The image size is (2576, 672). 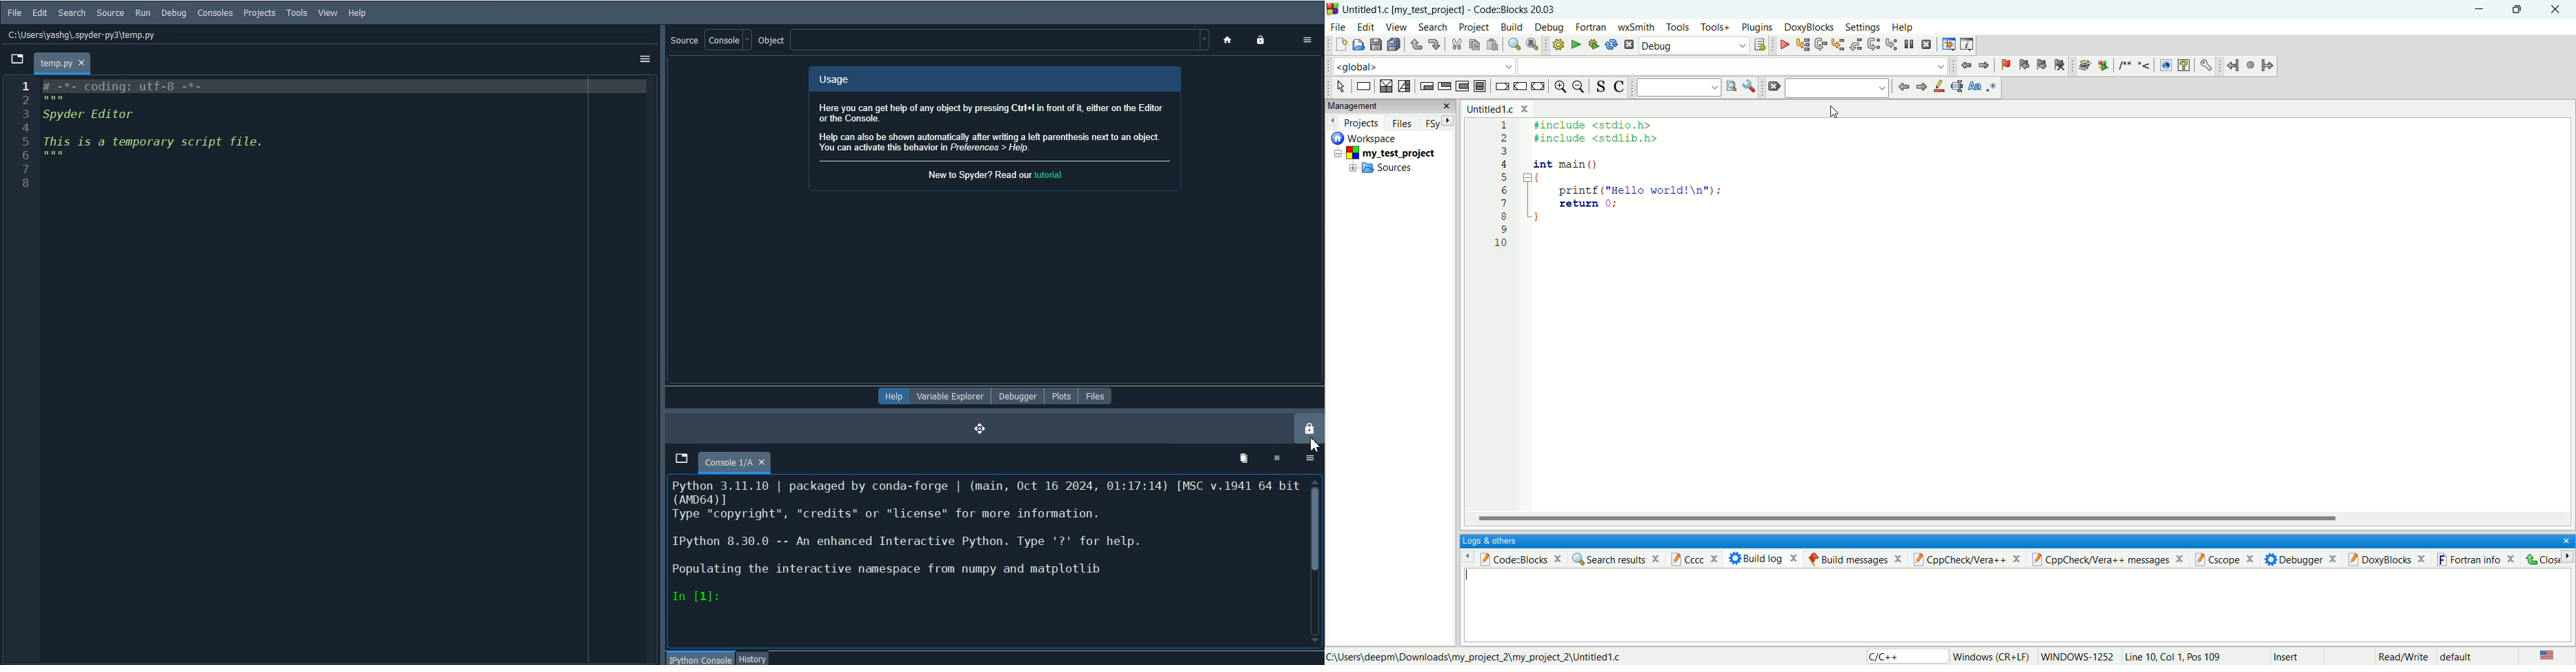 I want to click on Drag Handle, so click(x=980, y=428).